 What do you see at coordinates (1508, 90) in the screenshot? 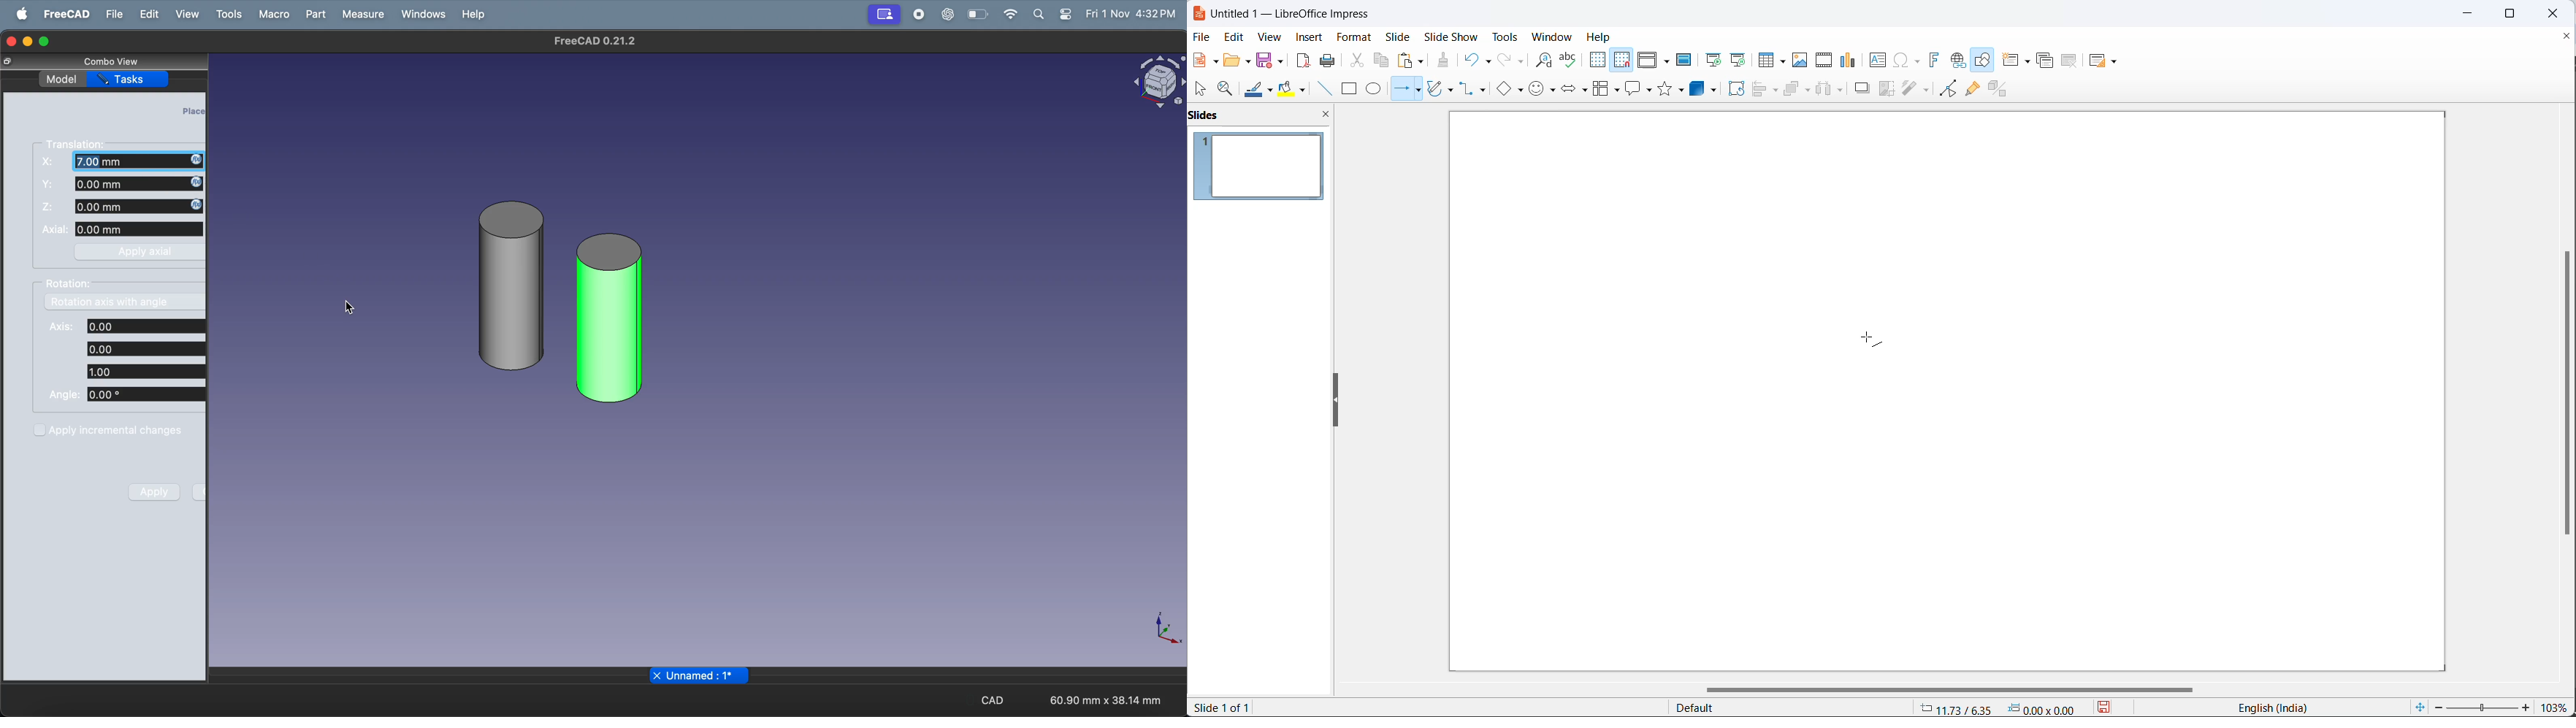
I see `basic shapes` at bounding box center [1508, 90].